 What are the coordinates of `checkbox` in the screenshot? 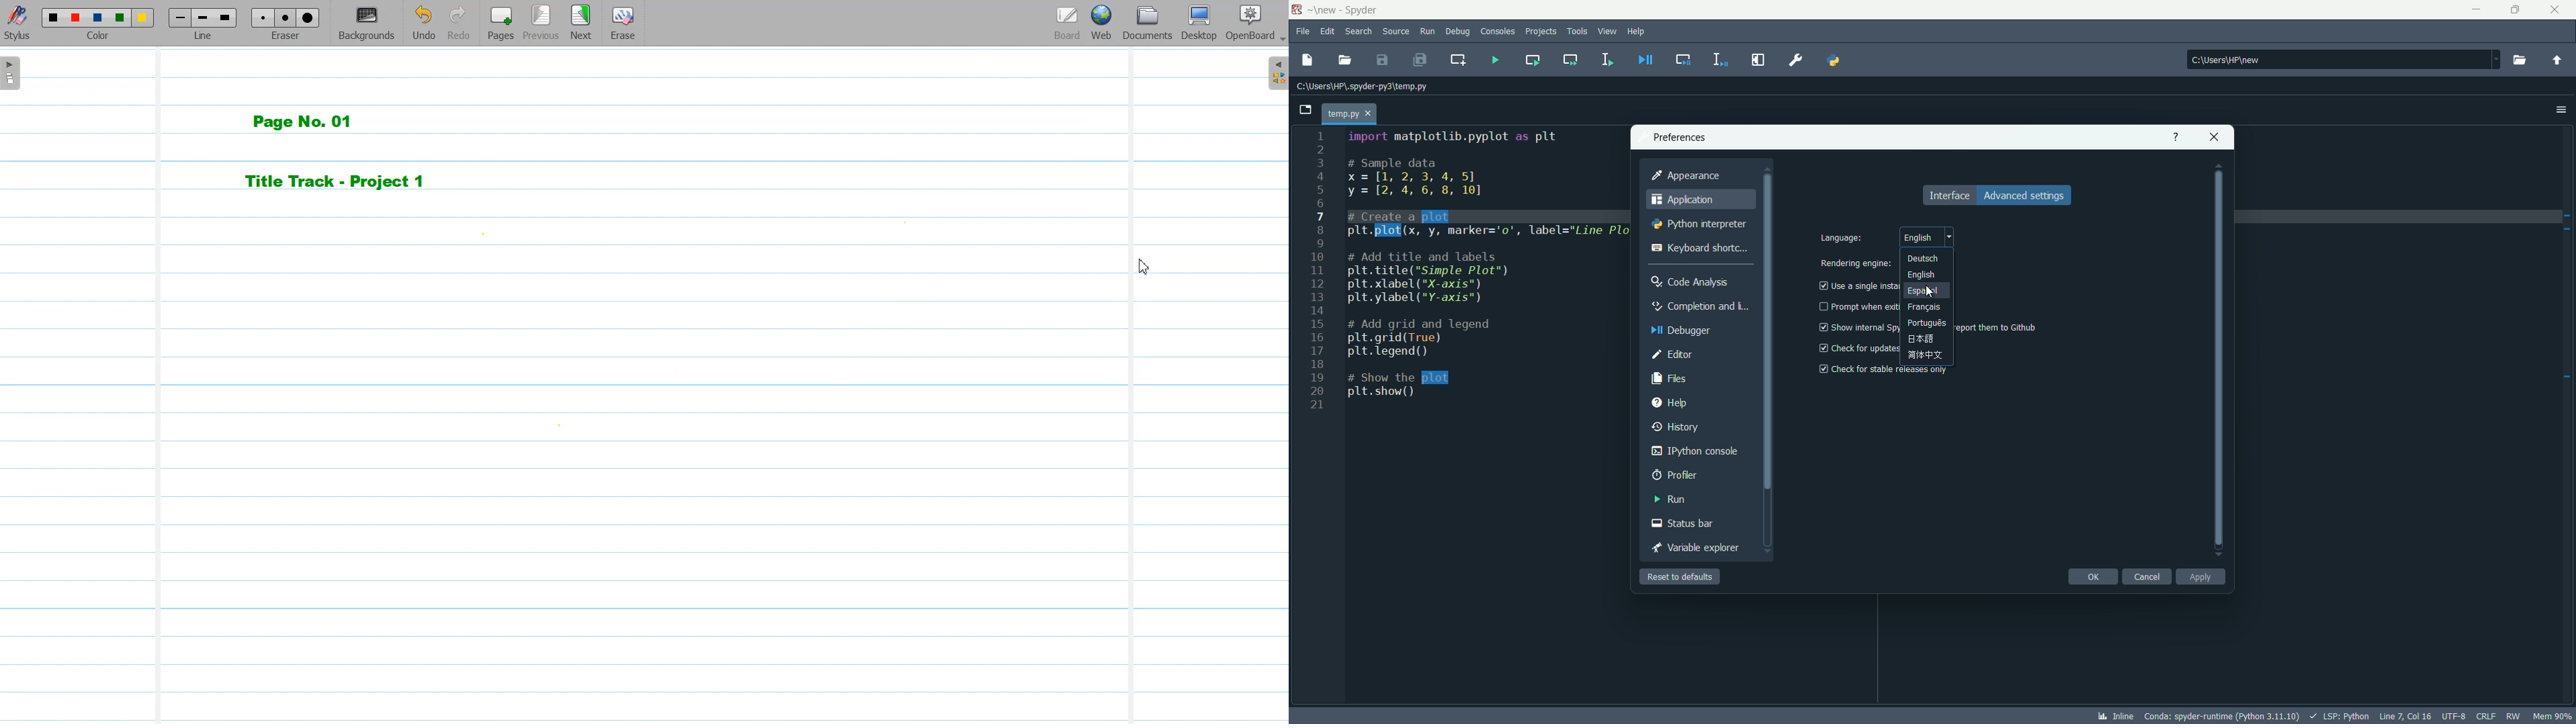 It's located at (1820, 286).